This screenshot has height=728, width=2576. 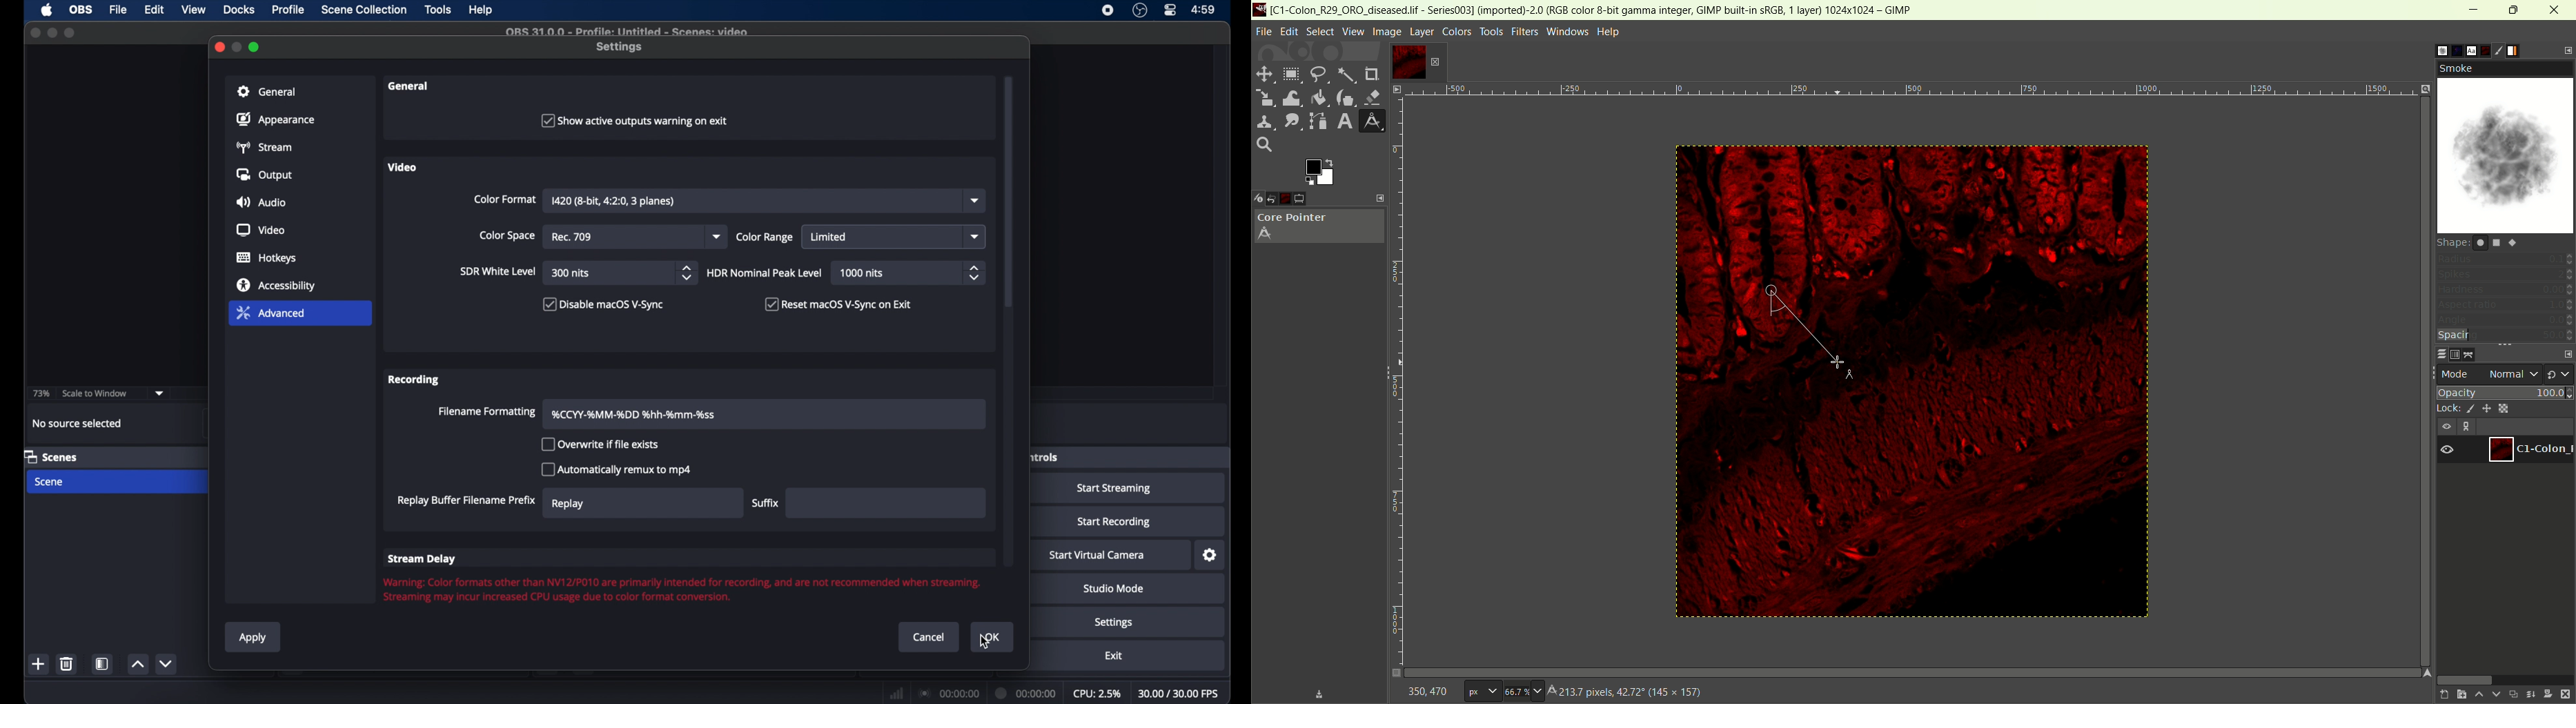 What do you see at coordinates (409, 86) in the screenshot?
I see `general` at bounding box center [409, 86].